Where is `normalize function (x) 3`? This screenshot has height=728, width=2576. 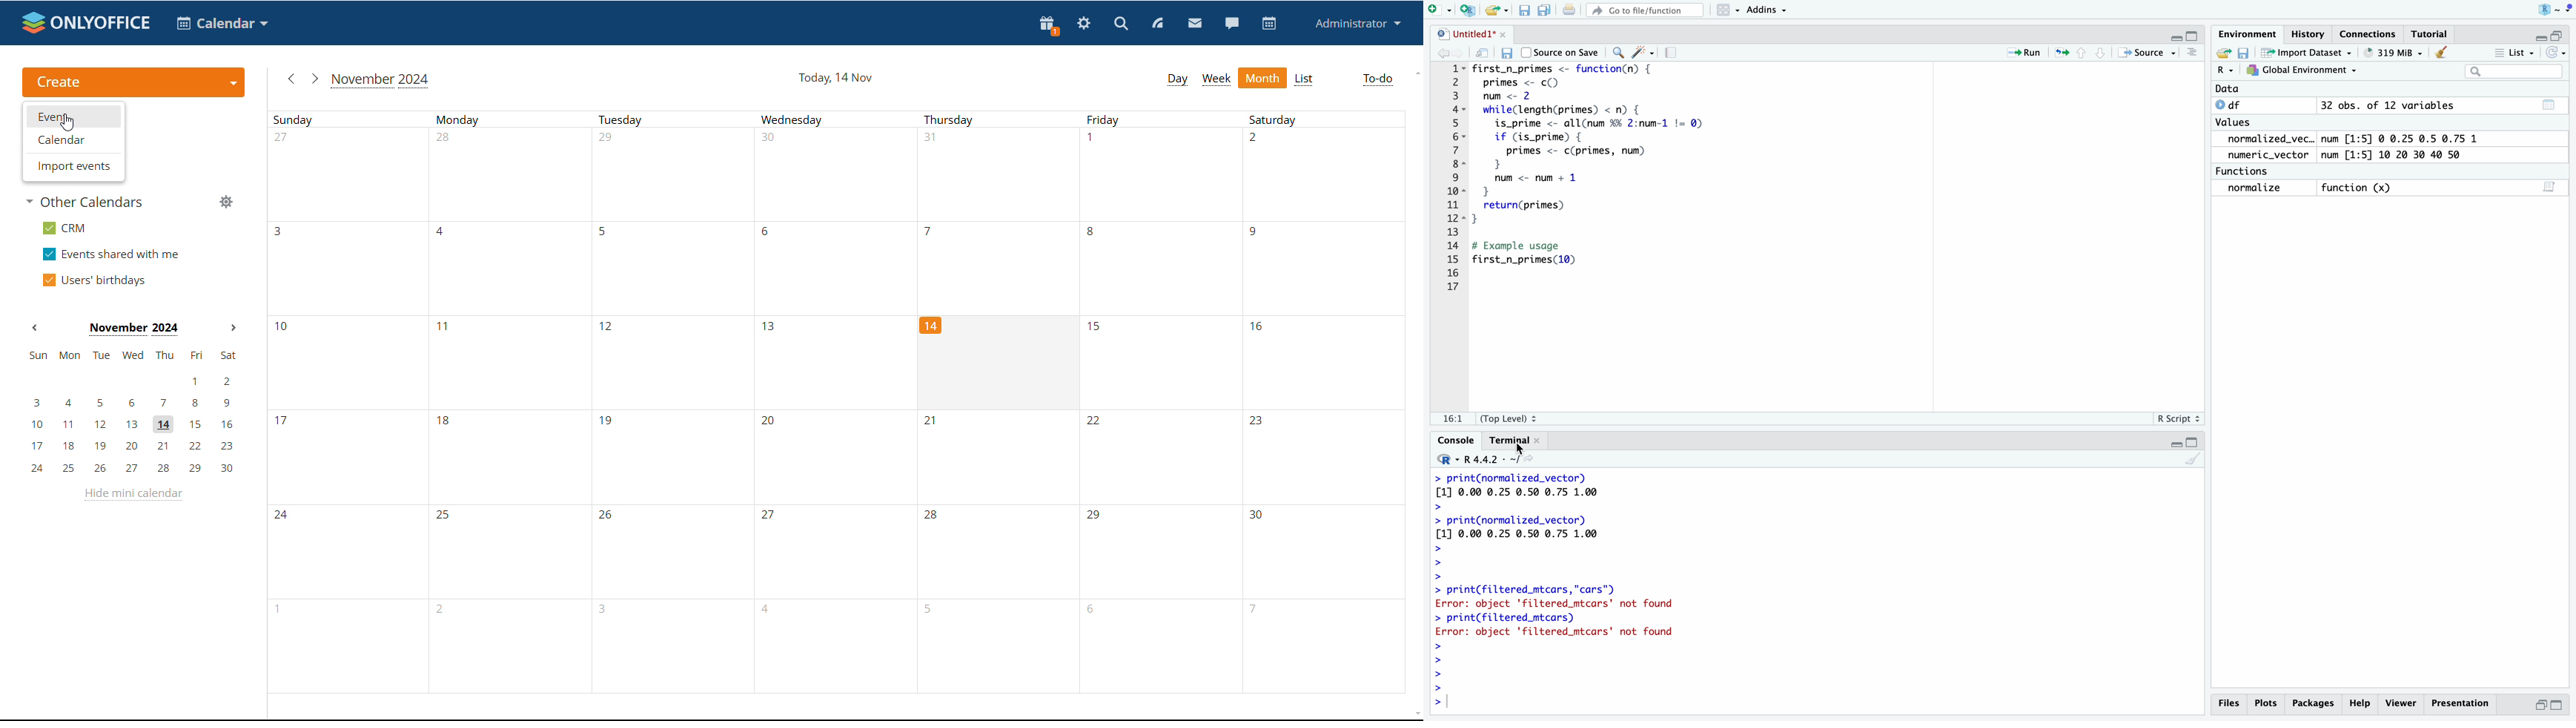 normalize function (x) 3 is located at coordinates (2391, 189).